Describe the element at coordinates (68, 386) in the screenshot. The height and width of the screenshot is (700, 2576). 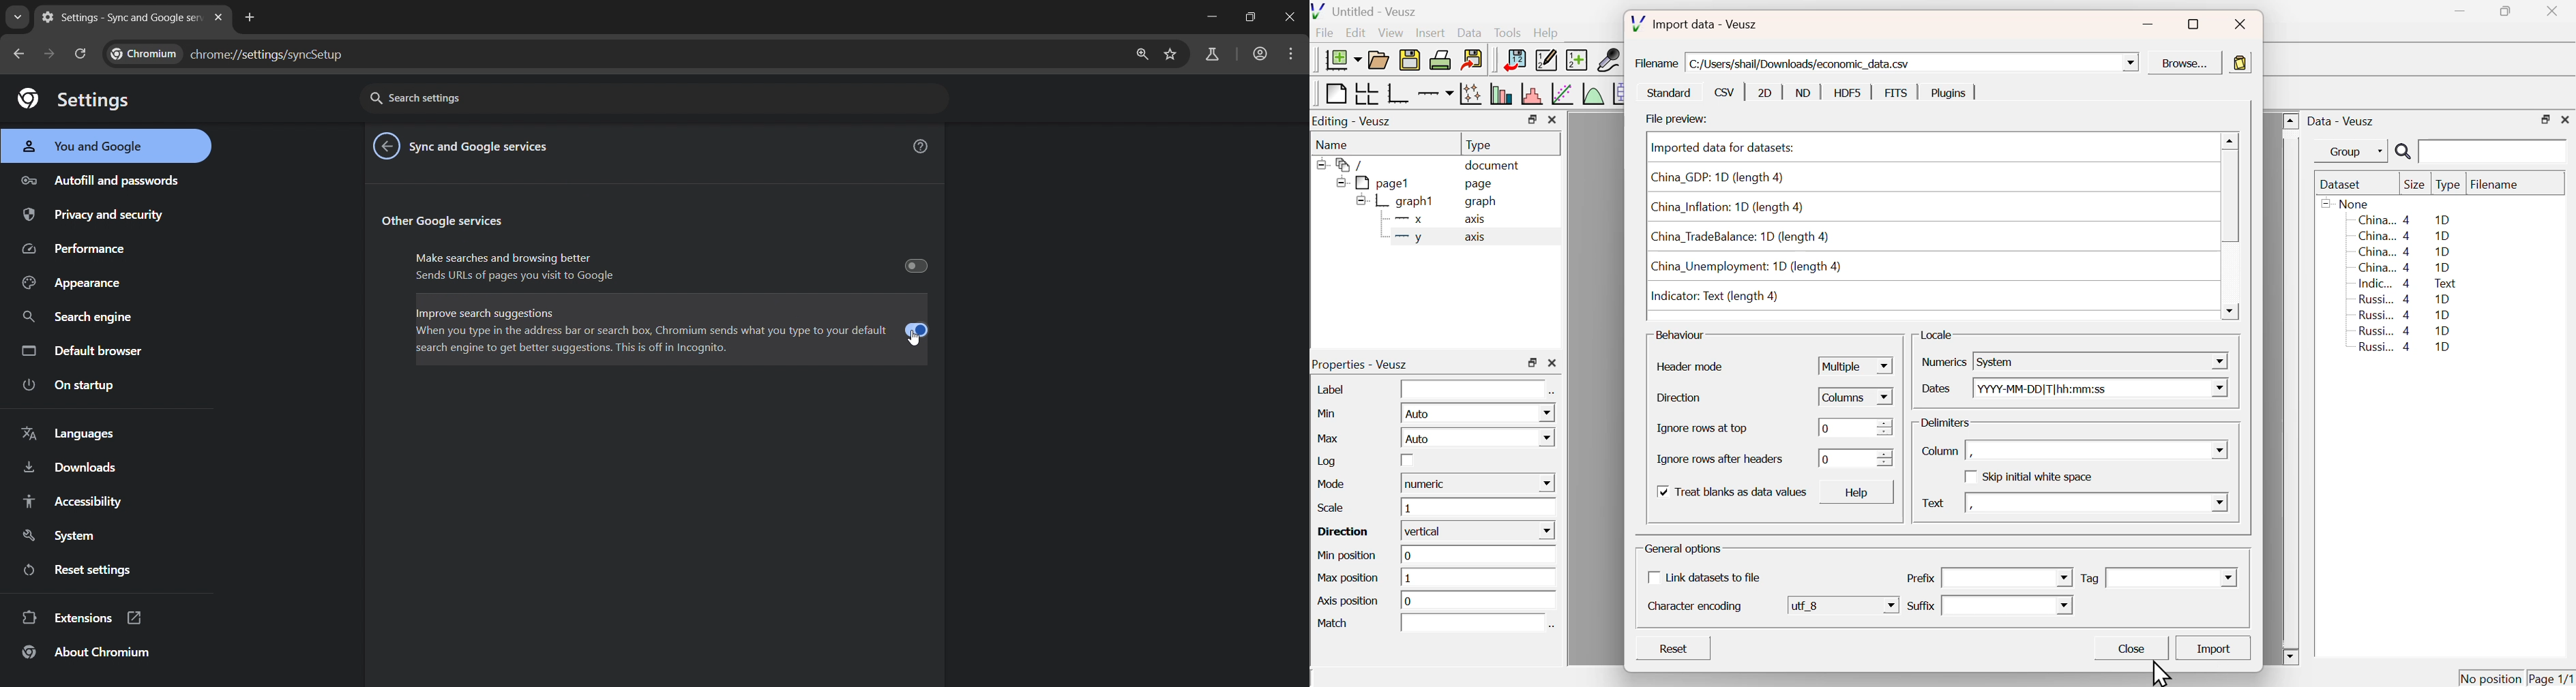
I see `on startup` at that location.